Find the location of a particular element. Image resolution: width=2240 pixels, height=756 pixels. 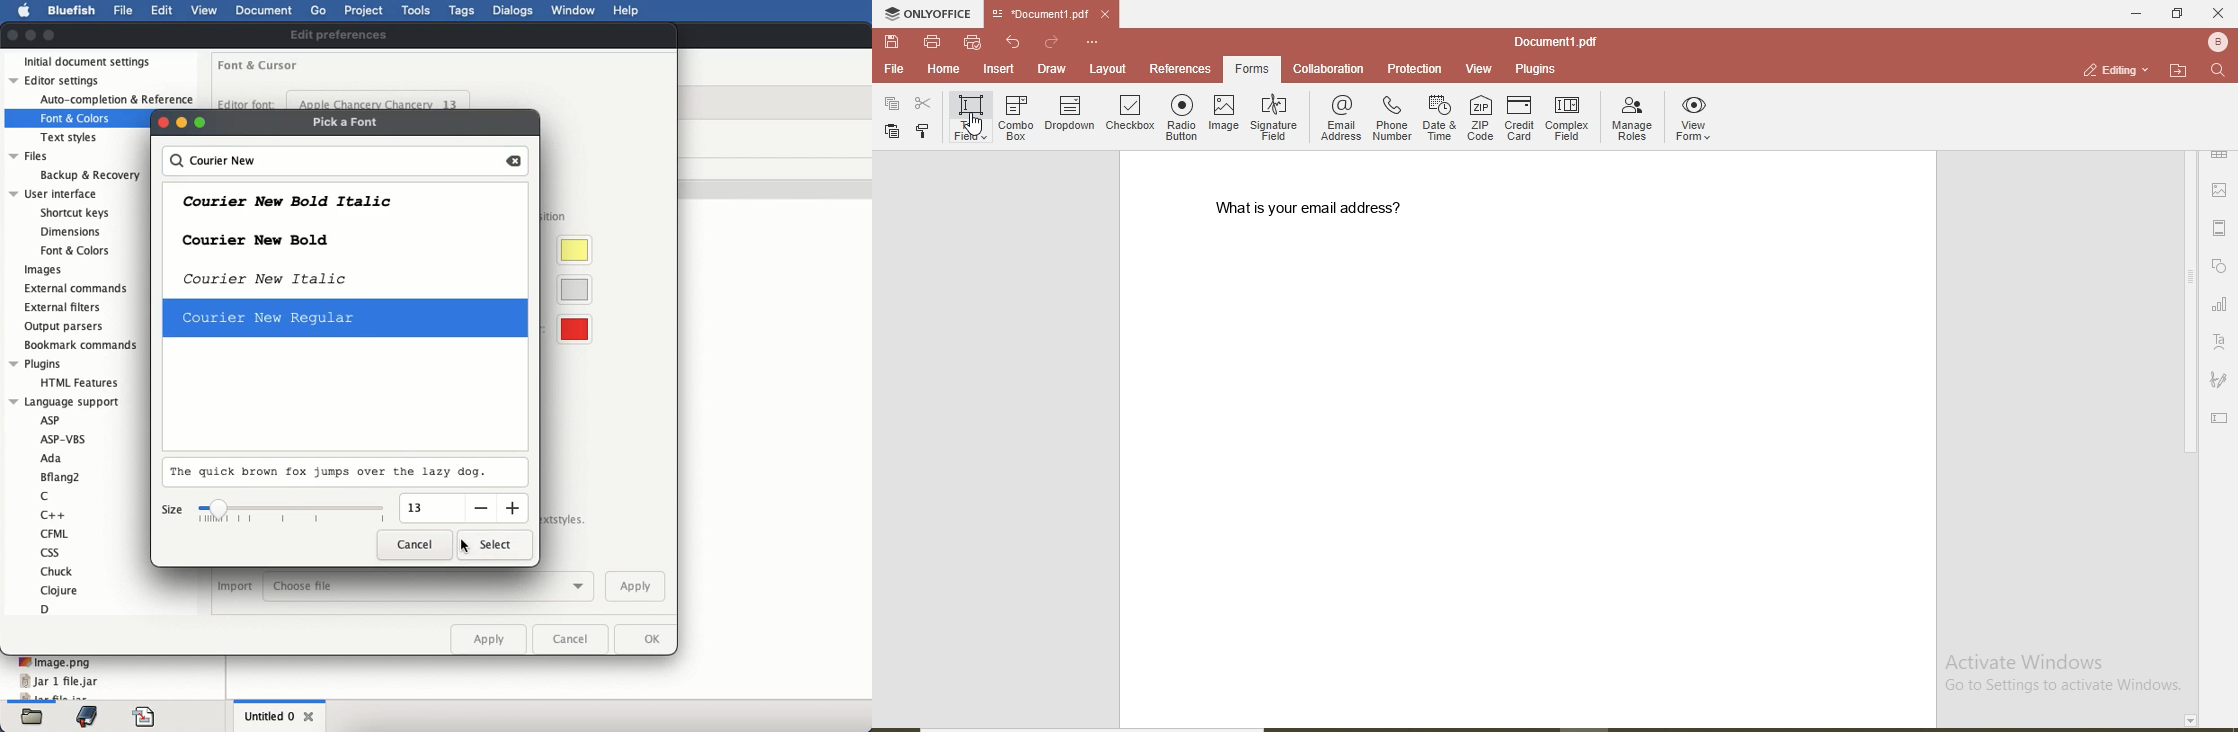

home is located at coordinates (940, 69).